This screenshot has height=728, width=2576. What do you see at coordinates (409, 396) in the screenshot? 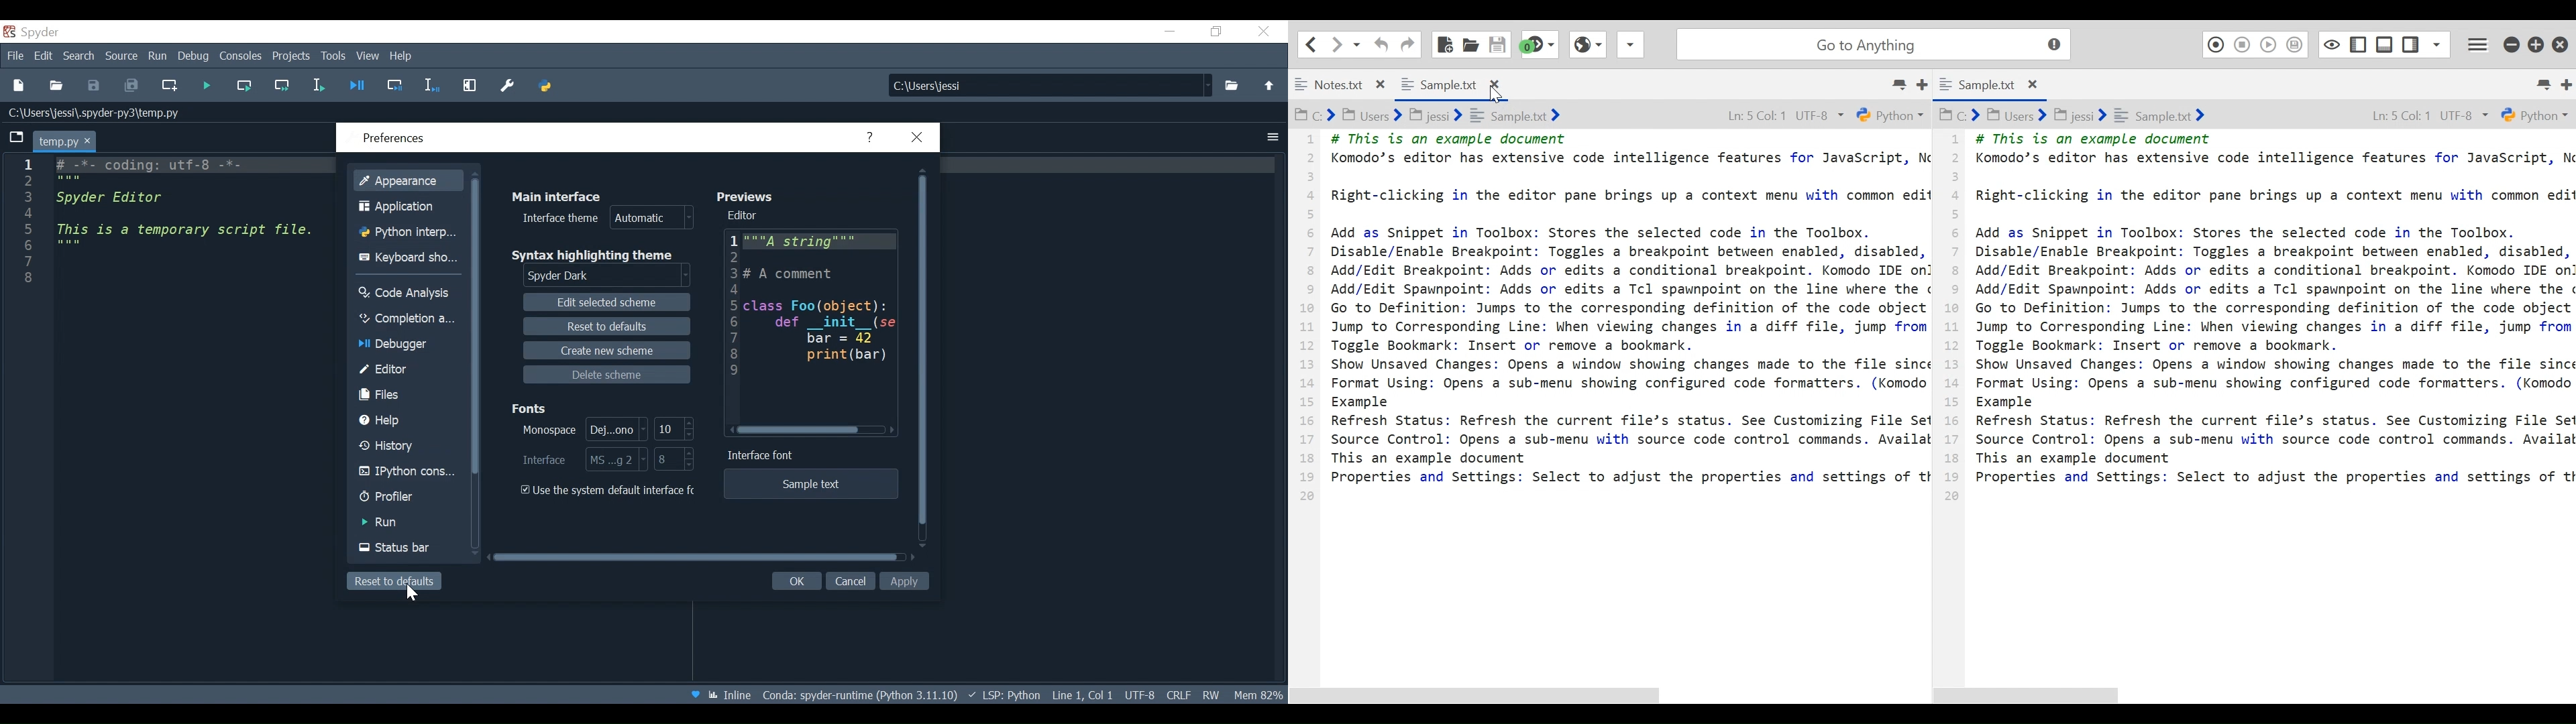
I see `Files` at bounding box center [409, 396].